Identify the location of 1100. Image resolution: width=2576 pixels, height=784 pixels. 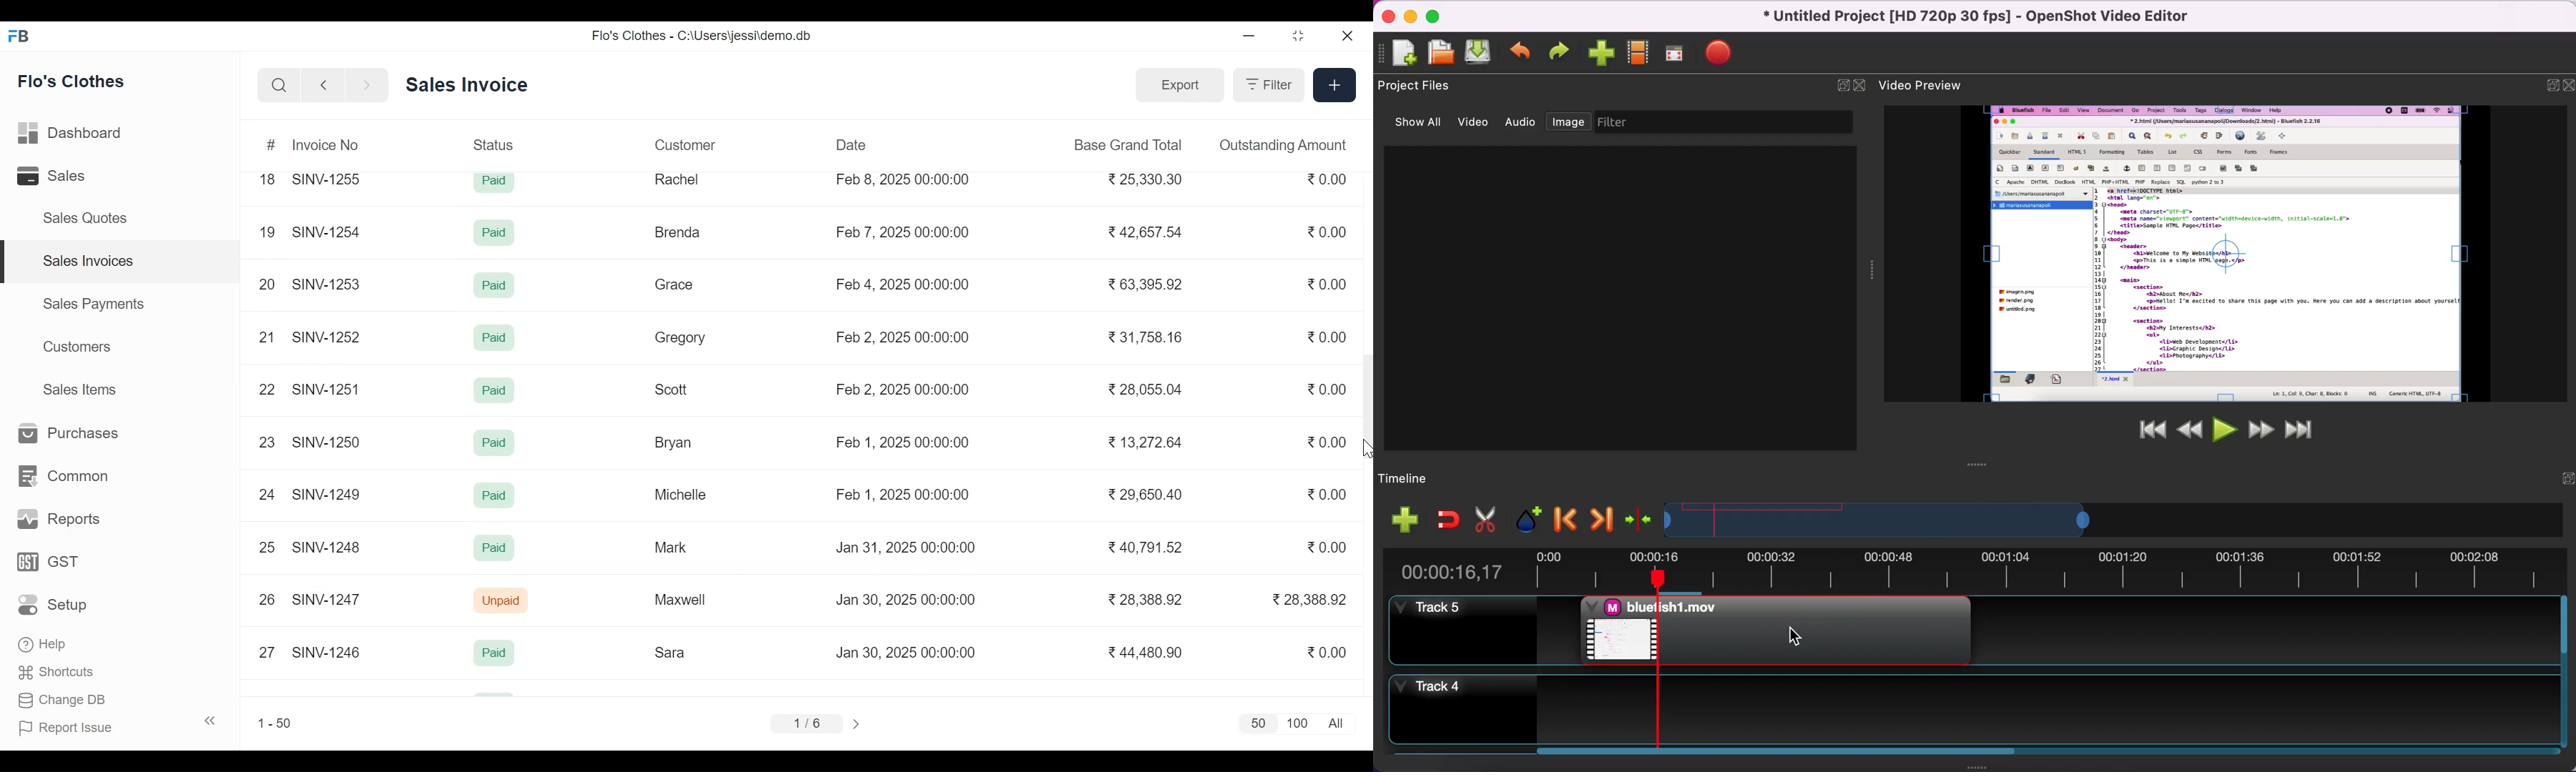
(1298, 724).